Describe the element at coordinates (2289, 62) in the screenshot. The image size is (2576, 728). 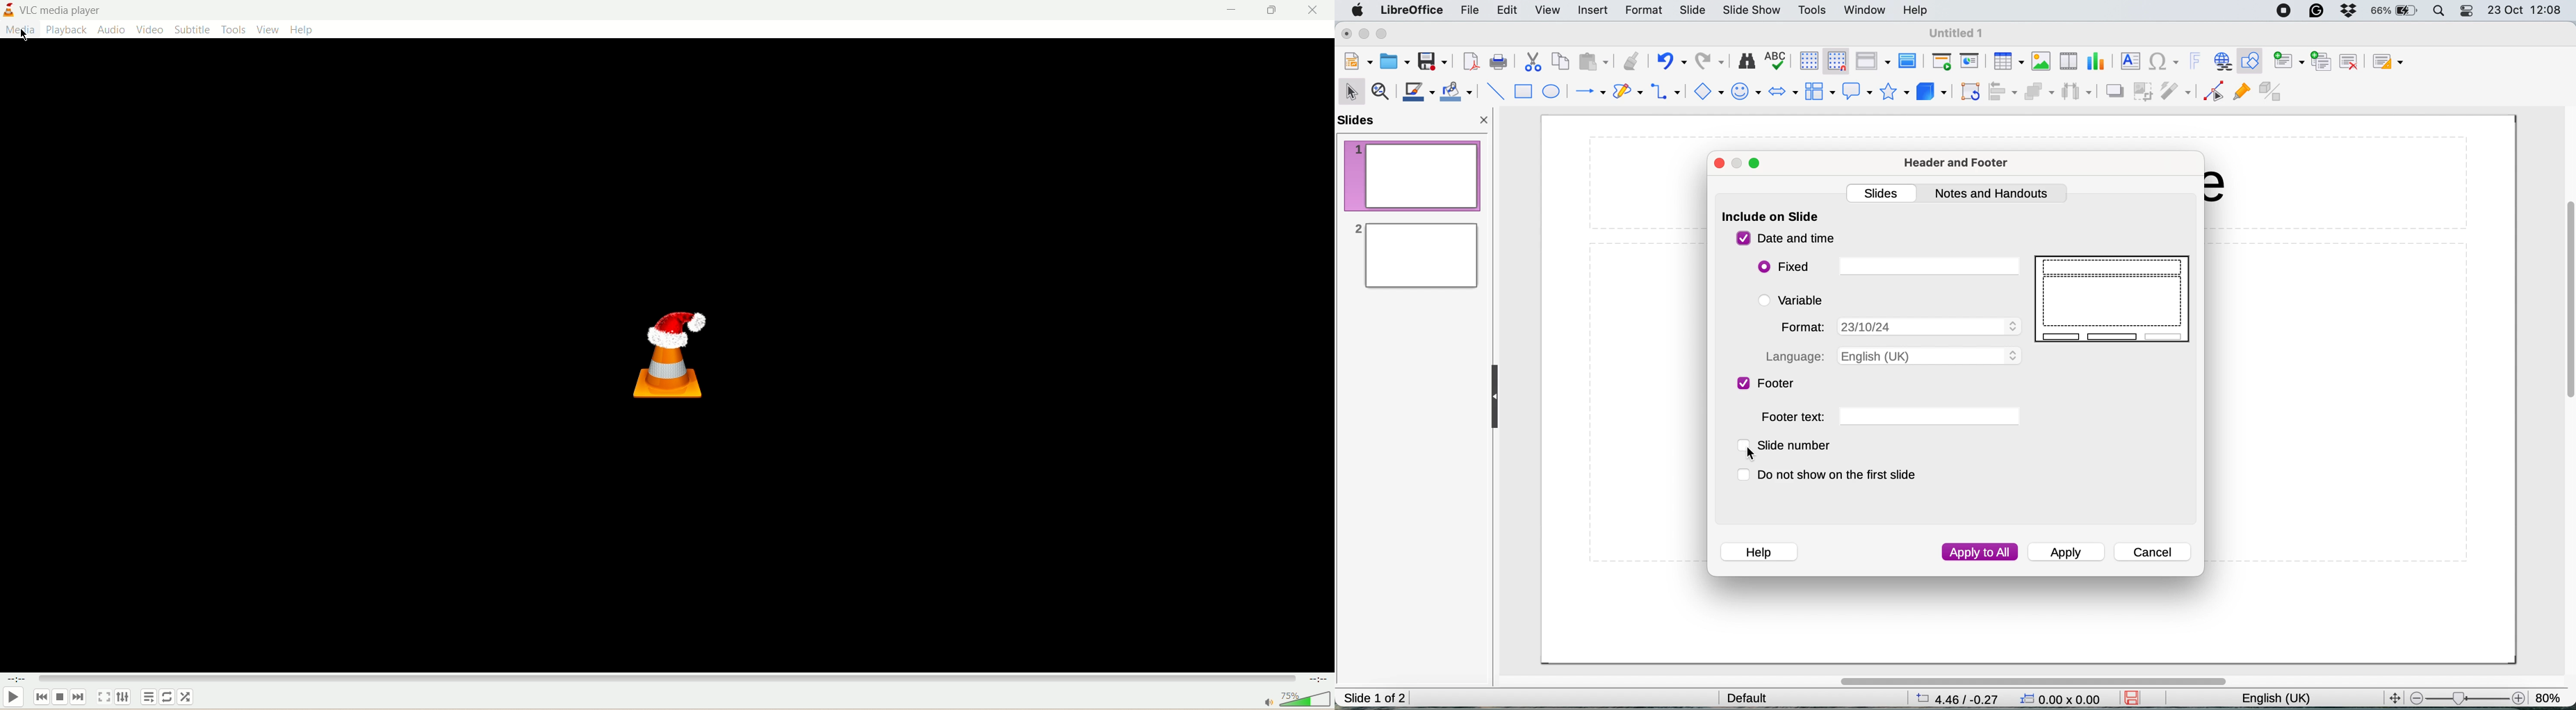
I see `new slide` at that location.